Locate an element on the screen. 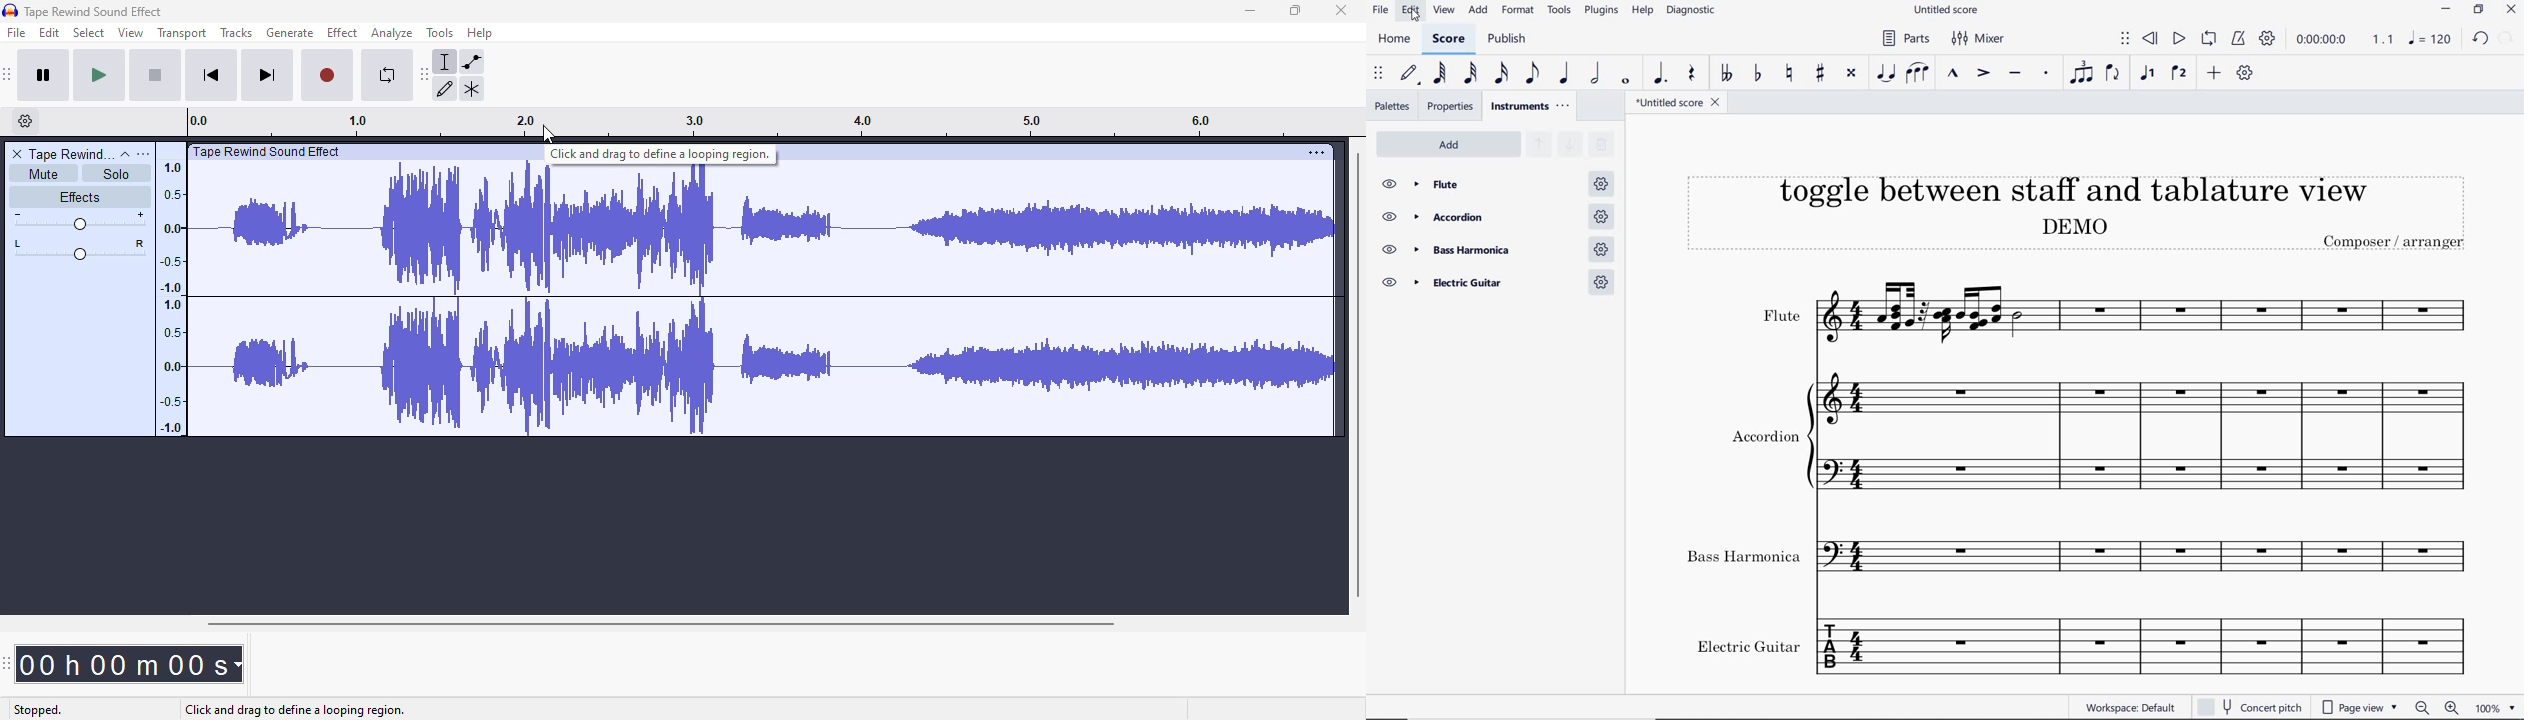 This screenshot has height=728, width=2548. 00h 00 m 00 s is located at coordinates (131, 658).